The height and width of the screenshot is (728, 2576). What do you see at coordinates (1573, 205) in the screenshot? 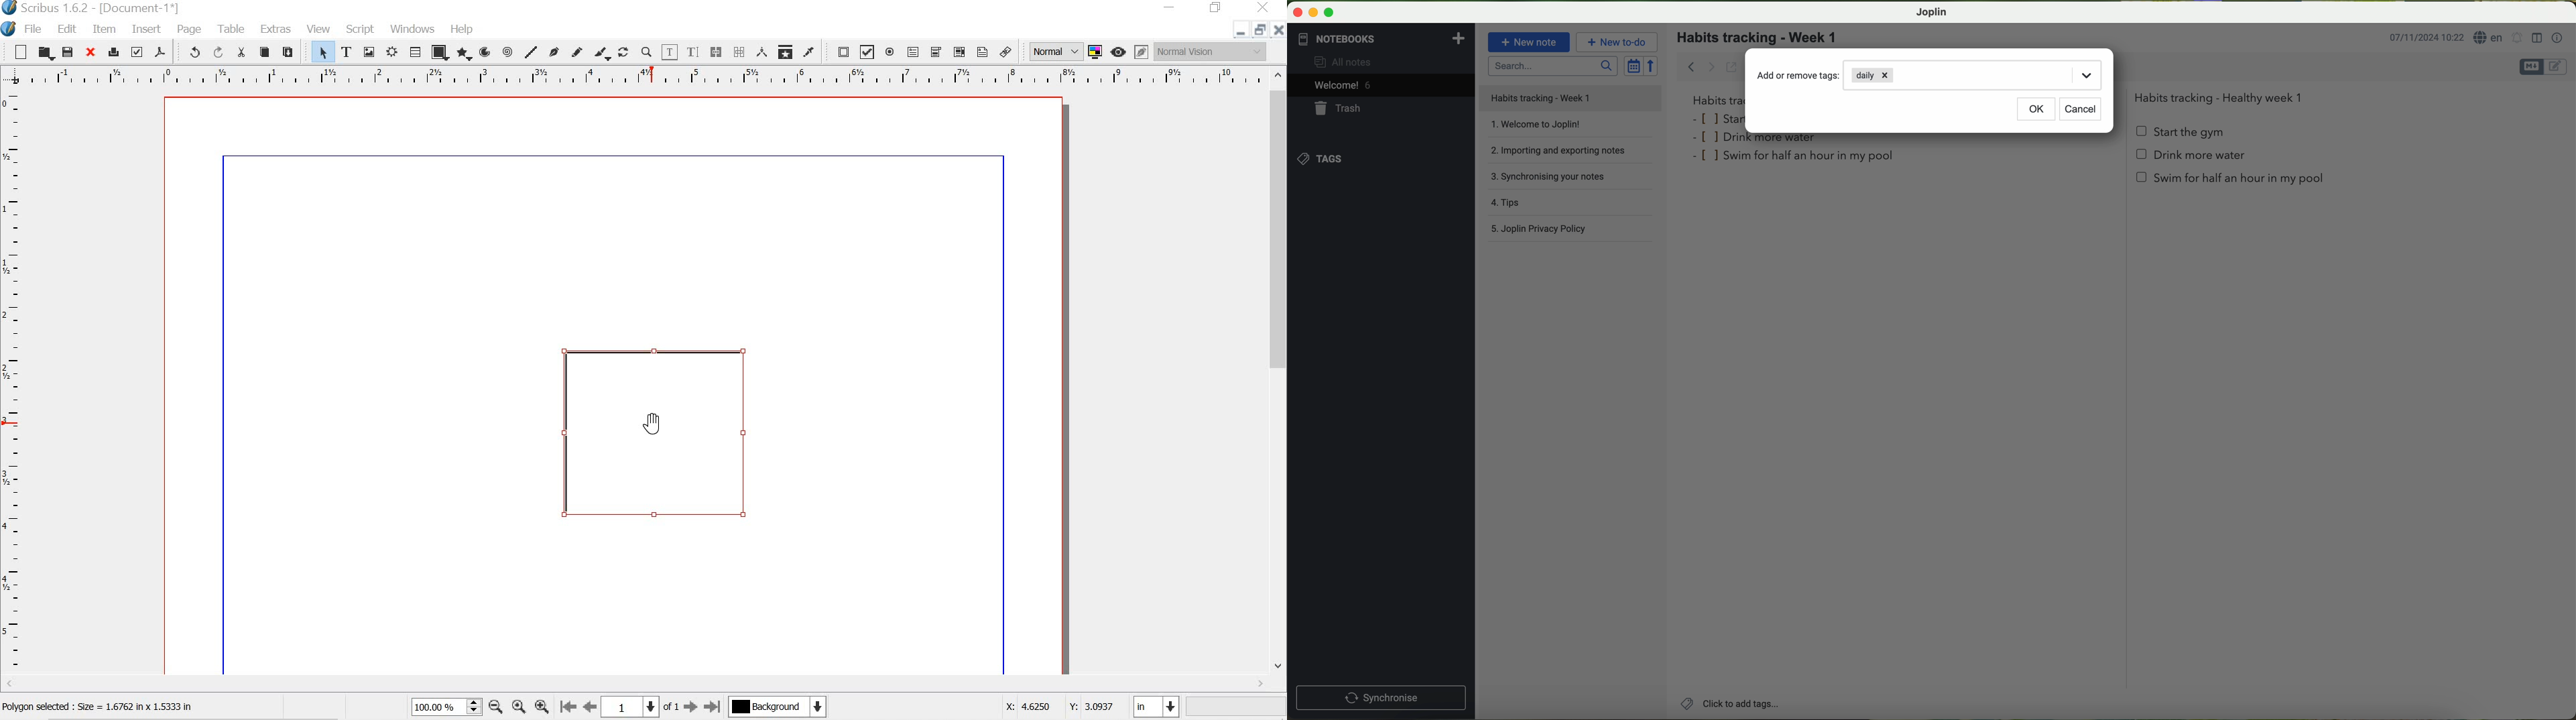
I see `tips` at bounding box center [1573, 205].